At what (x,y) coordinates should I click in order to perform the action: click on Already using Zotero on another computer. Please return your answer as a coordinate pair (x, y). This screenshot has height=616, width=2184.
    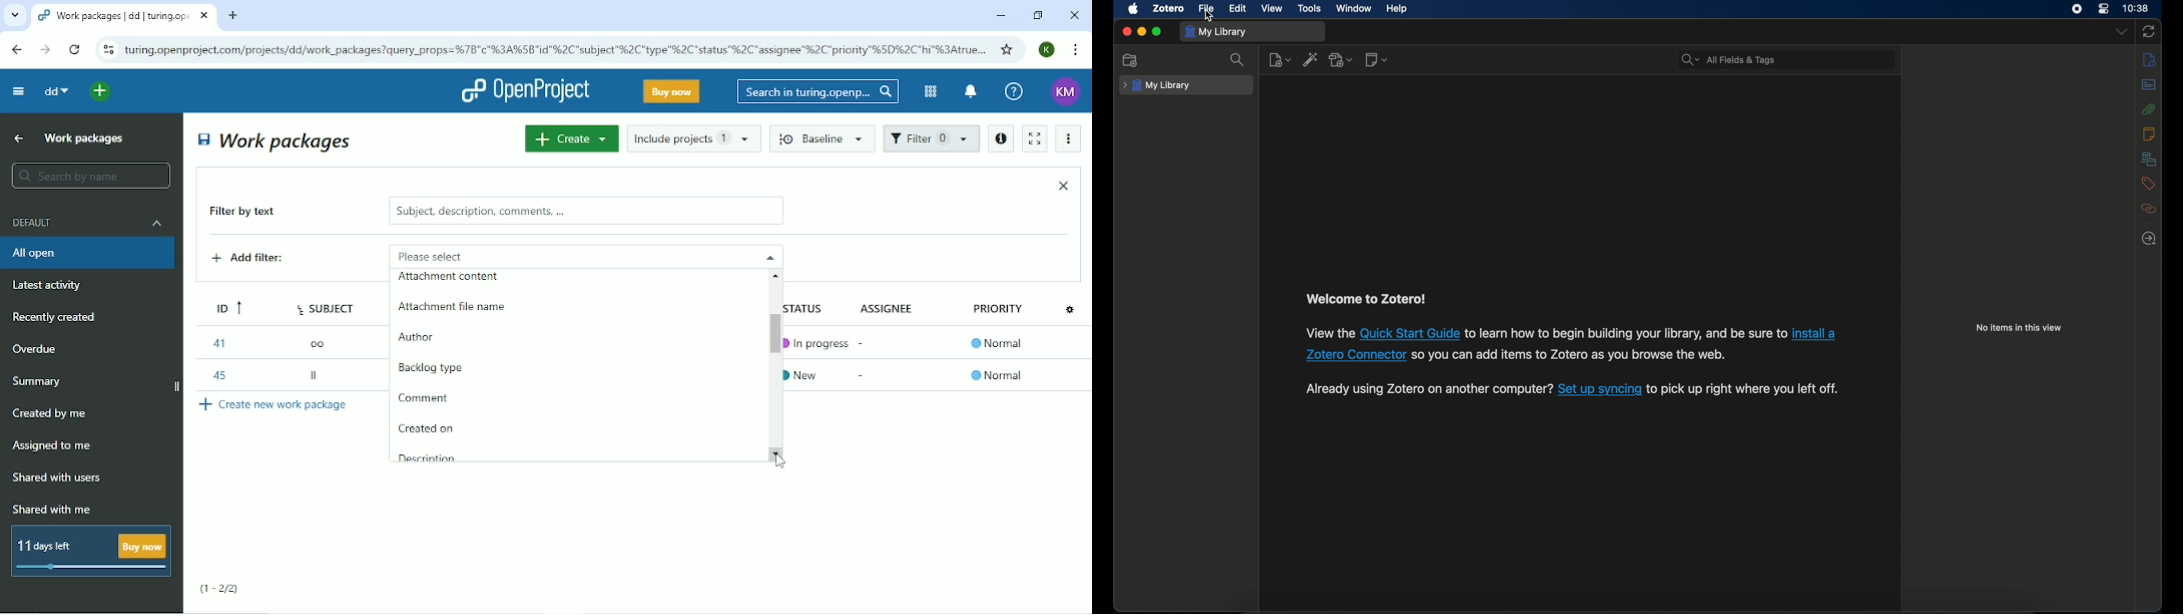
    Looking at the image, I should click on (1427, 389).